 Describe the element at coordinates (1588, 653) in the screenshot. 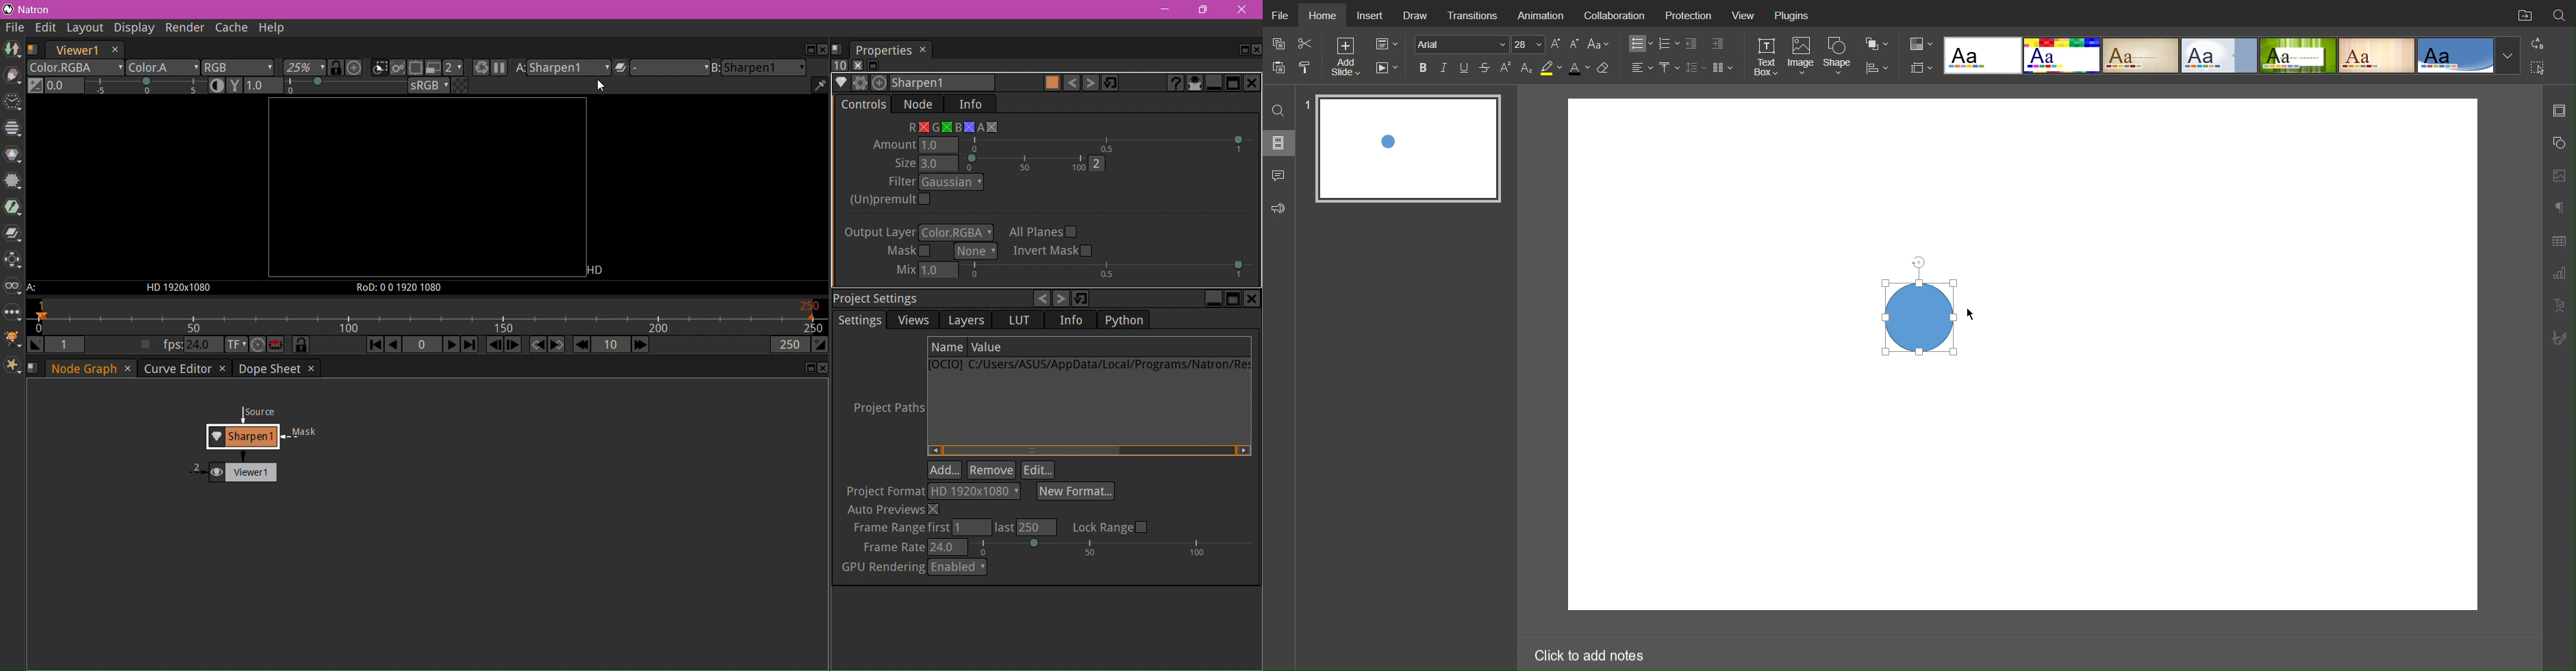

I see `Click to add notes` at that location.